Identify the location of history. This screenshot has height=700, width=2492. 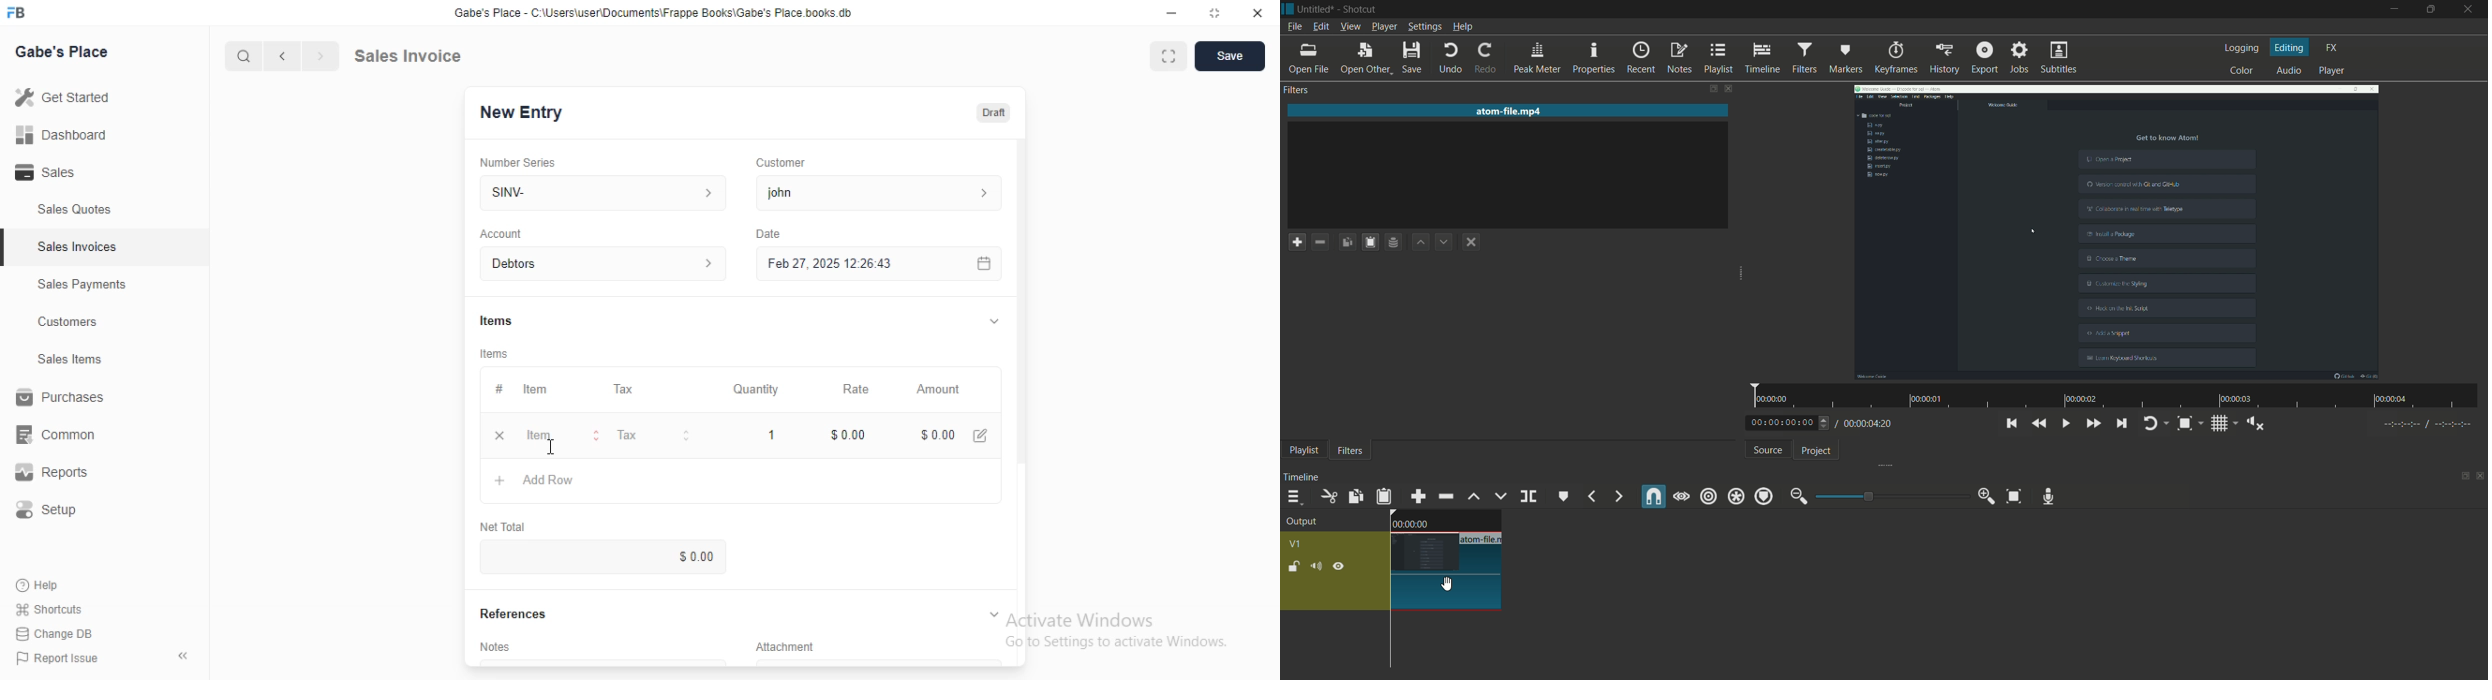
(1946, 57).